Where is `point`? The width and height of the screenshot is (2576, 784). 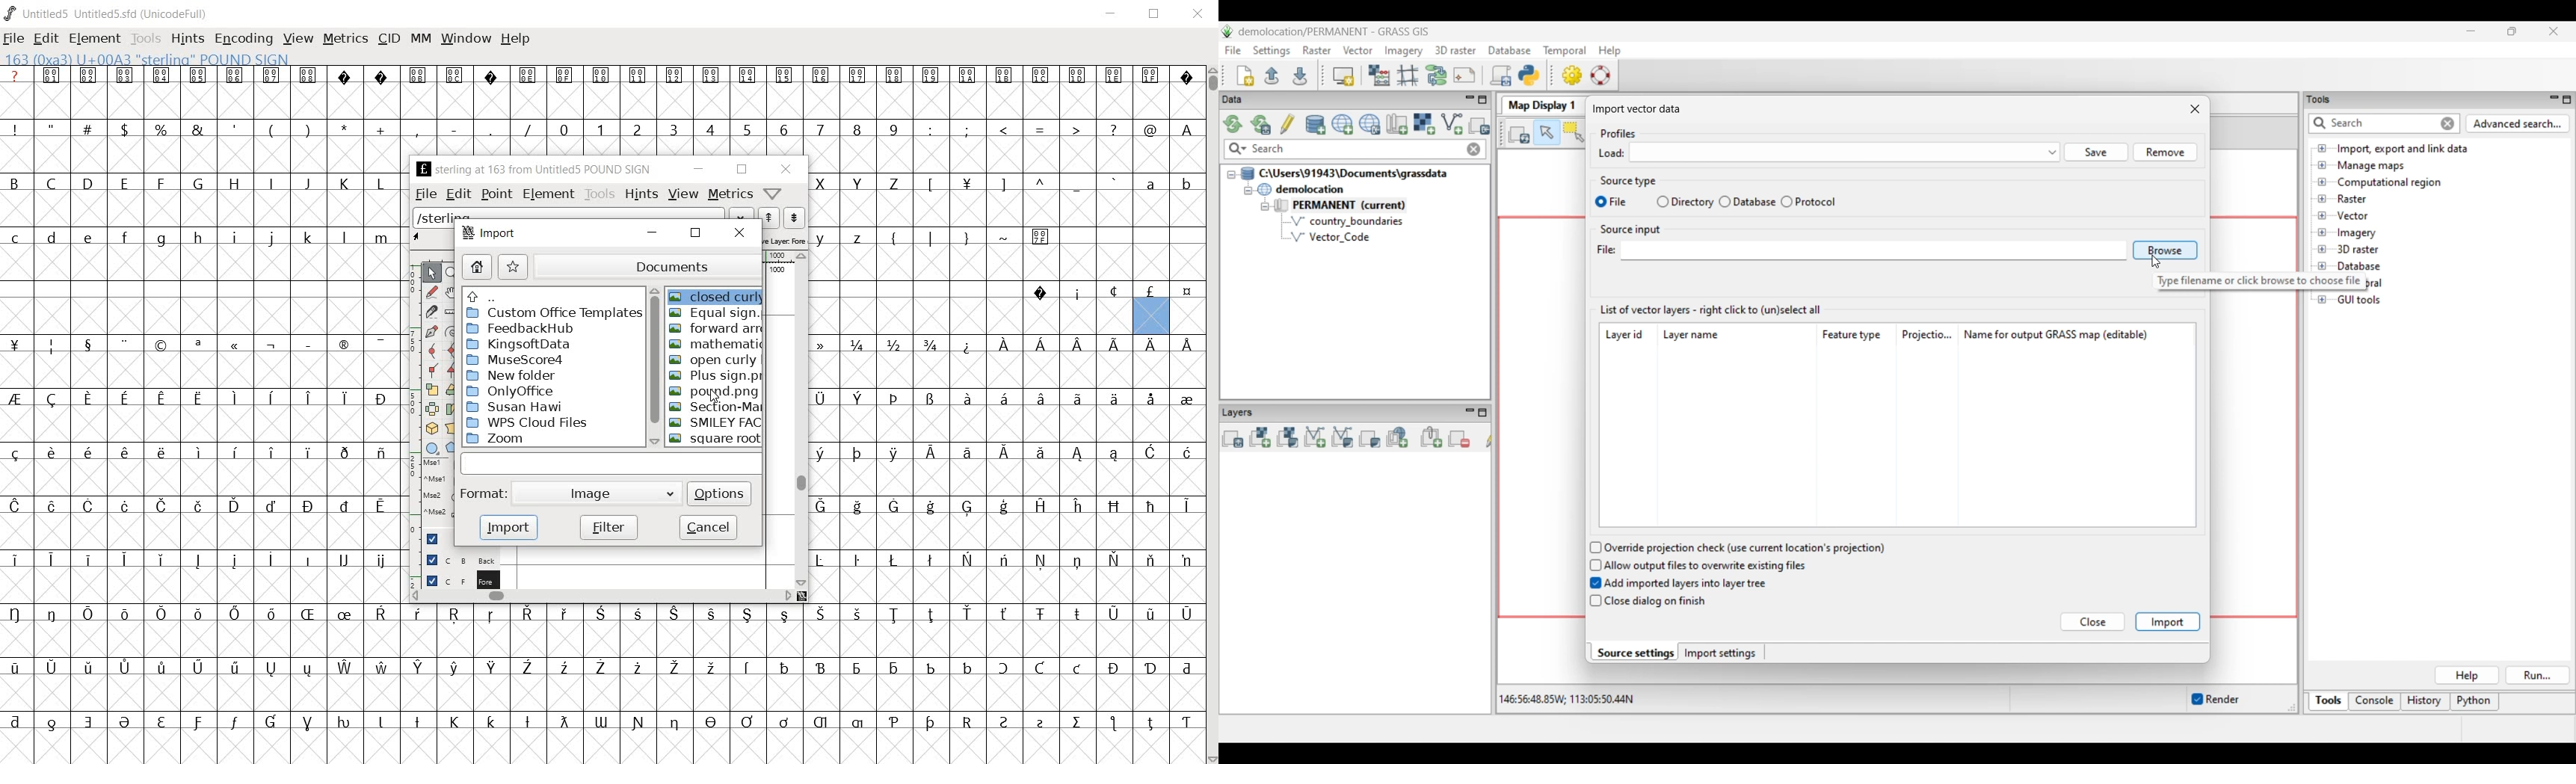
point is located at coordinates (496, 194).